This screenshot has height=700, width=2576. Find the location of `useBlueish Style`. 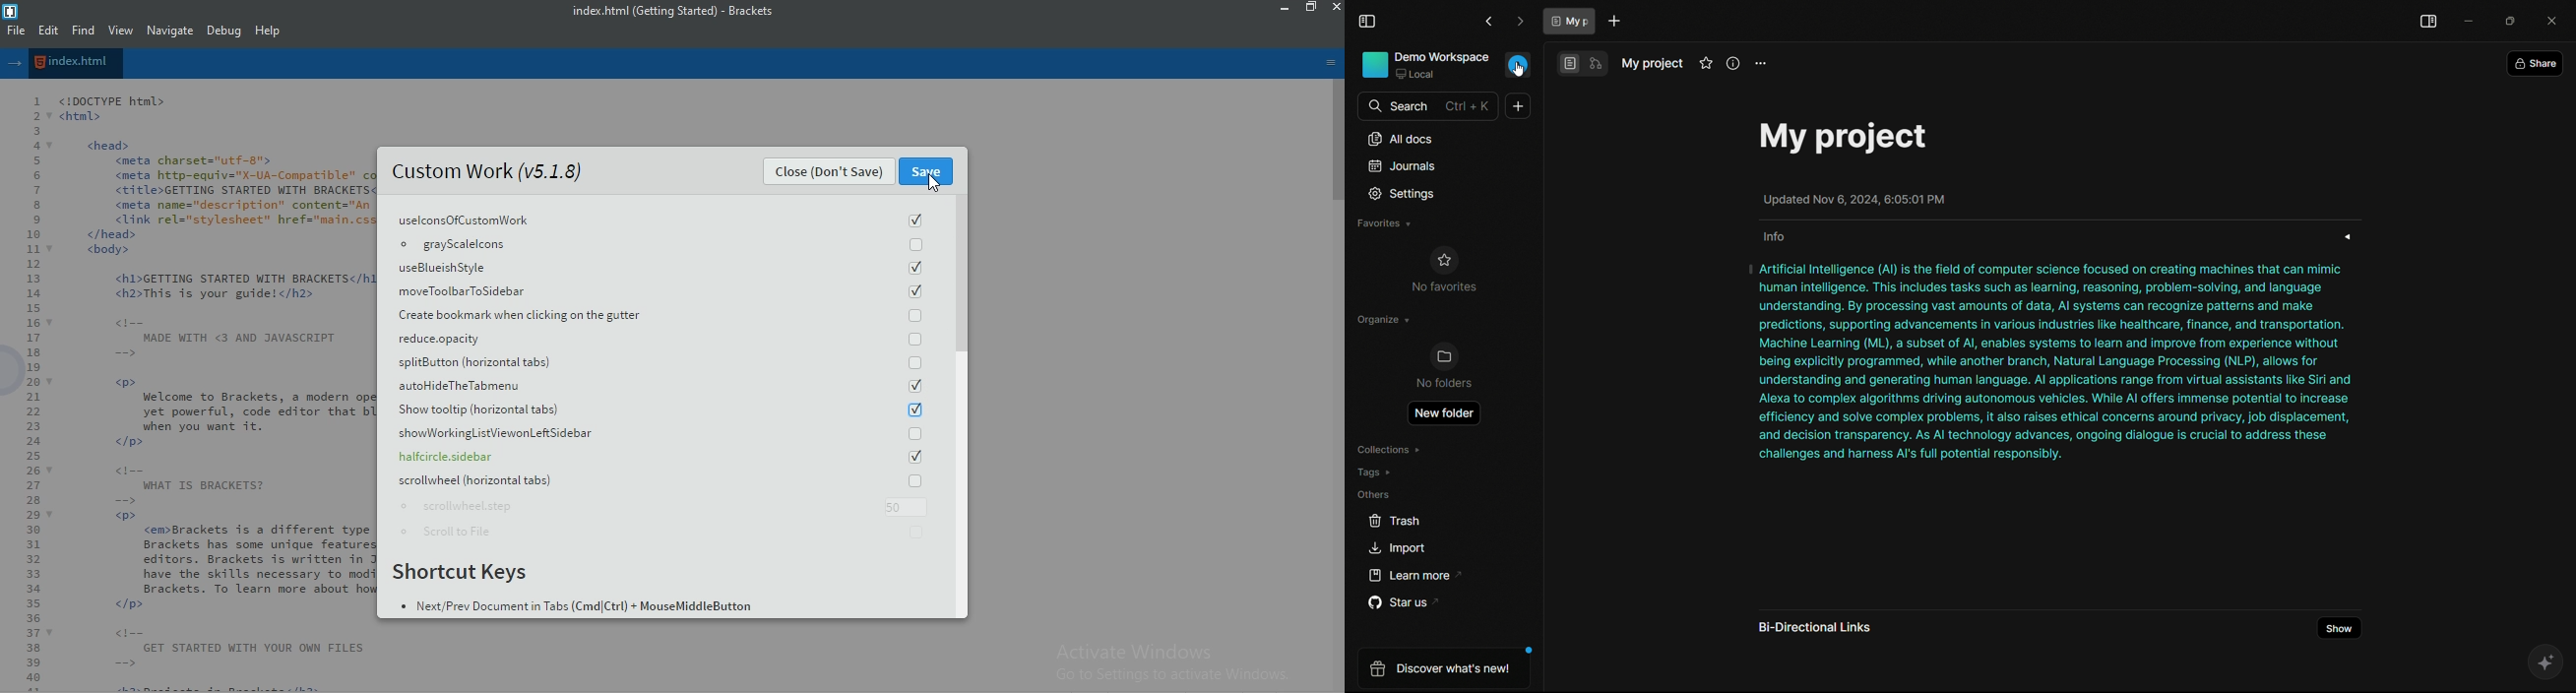

useBlueish Style is located at coordinates (661, 268).